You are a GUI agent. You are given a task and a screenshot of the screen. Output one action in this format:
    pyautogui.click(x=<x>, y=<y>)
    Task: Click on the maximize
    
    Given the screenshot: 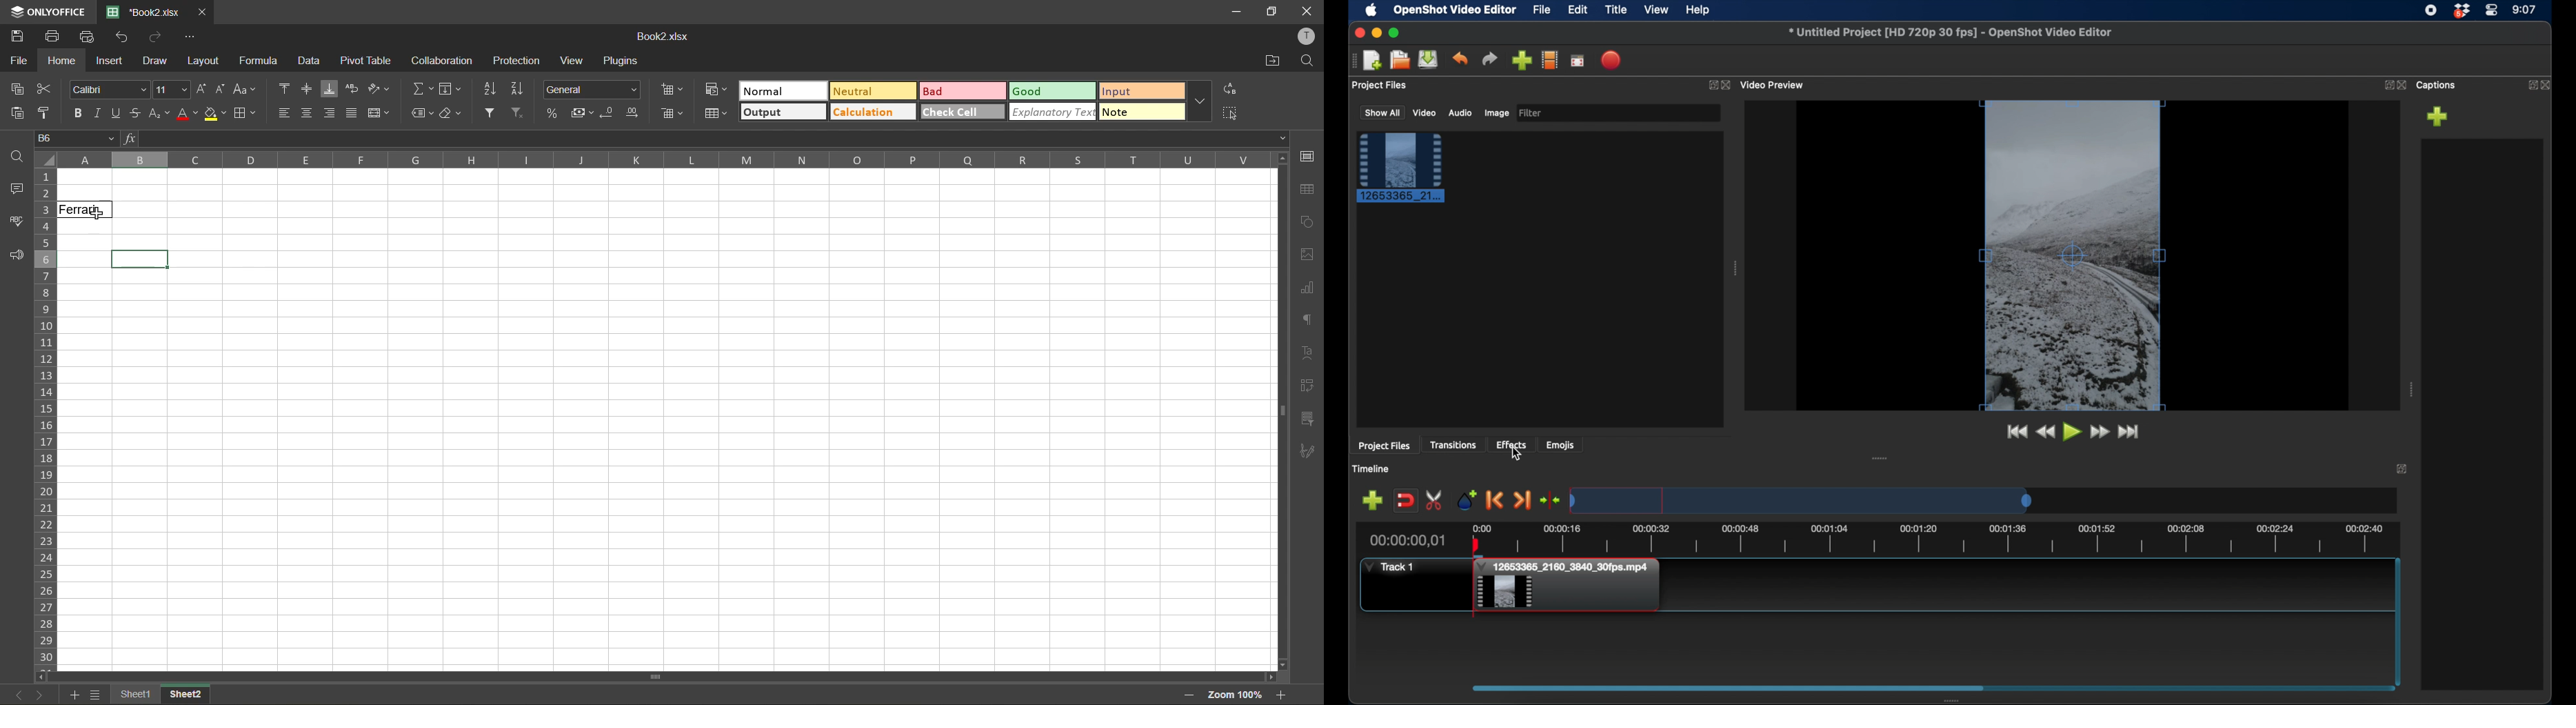 What is the action you would take?
    pyautogui.click(x=1272, y=12)
    